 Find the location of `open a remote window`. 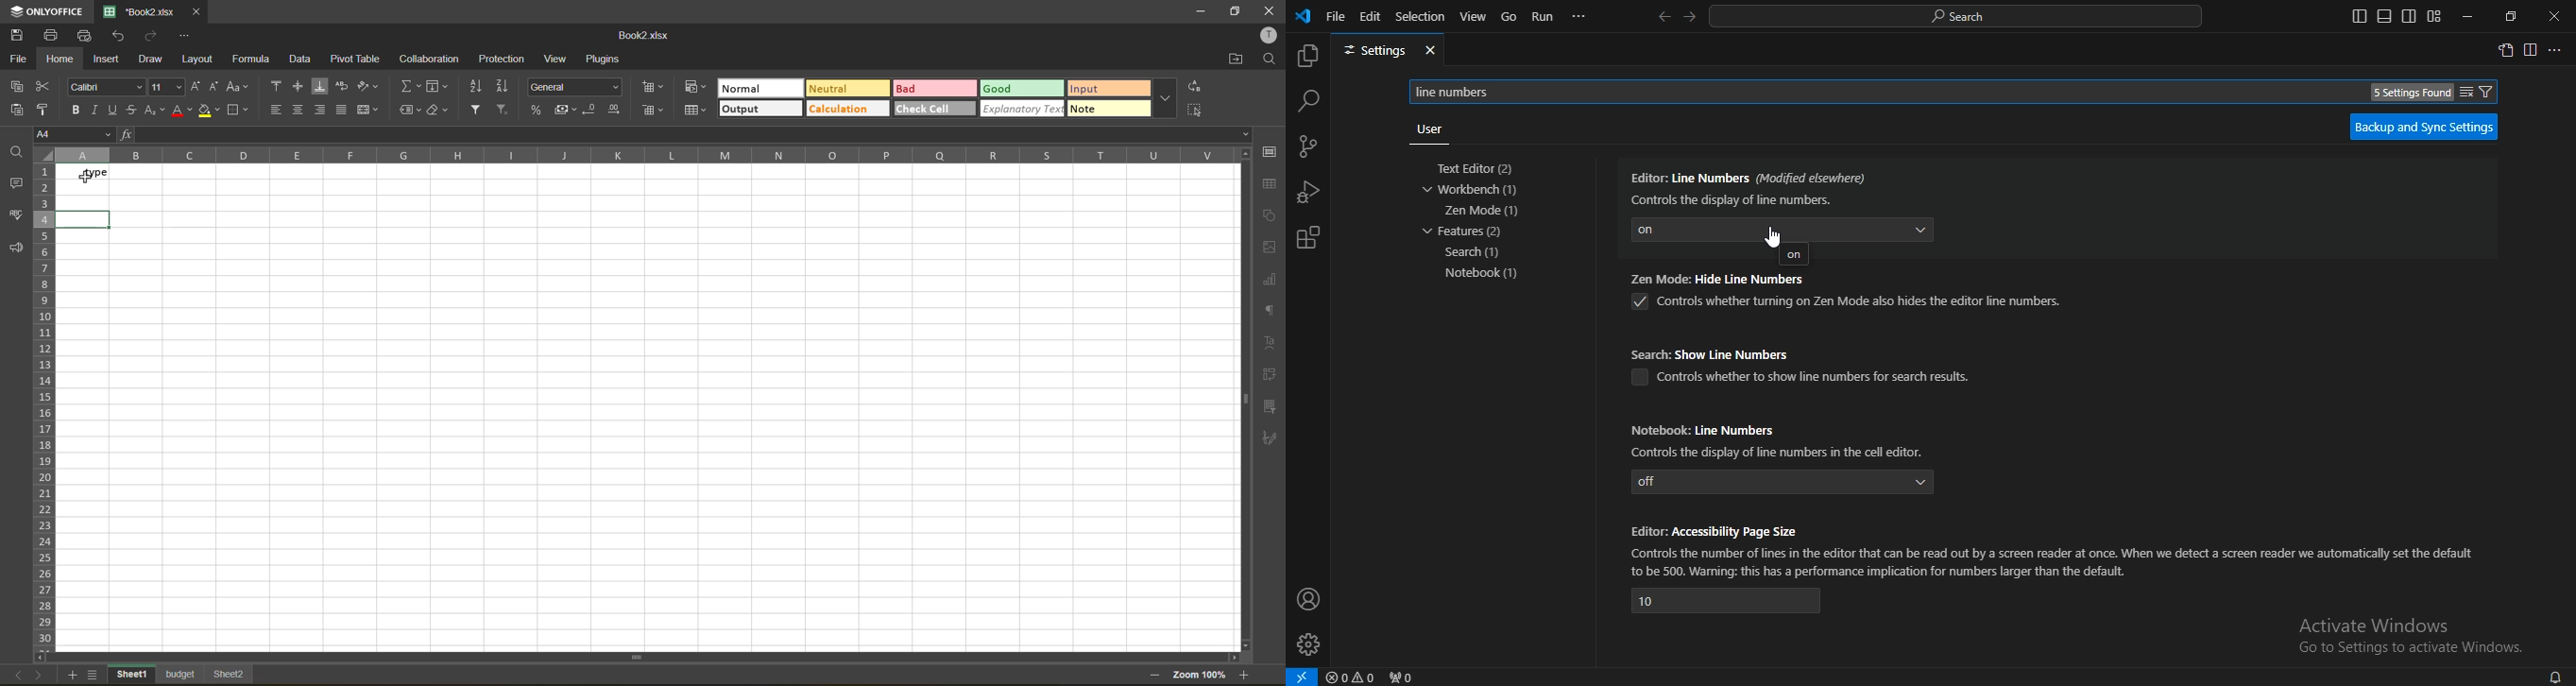

open a remote window is located at coordinates (1302, 677).